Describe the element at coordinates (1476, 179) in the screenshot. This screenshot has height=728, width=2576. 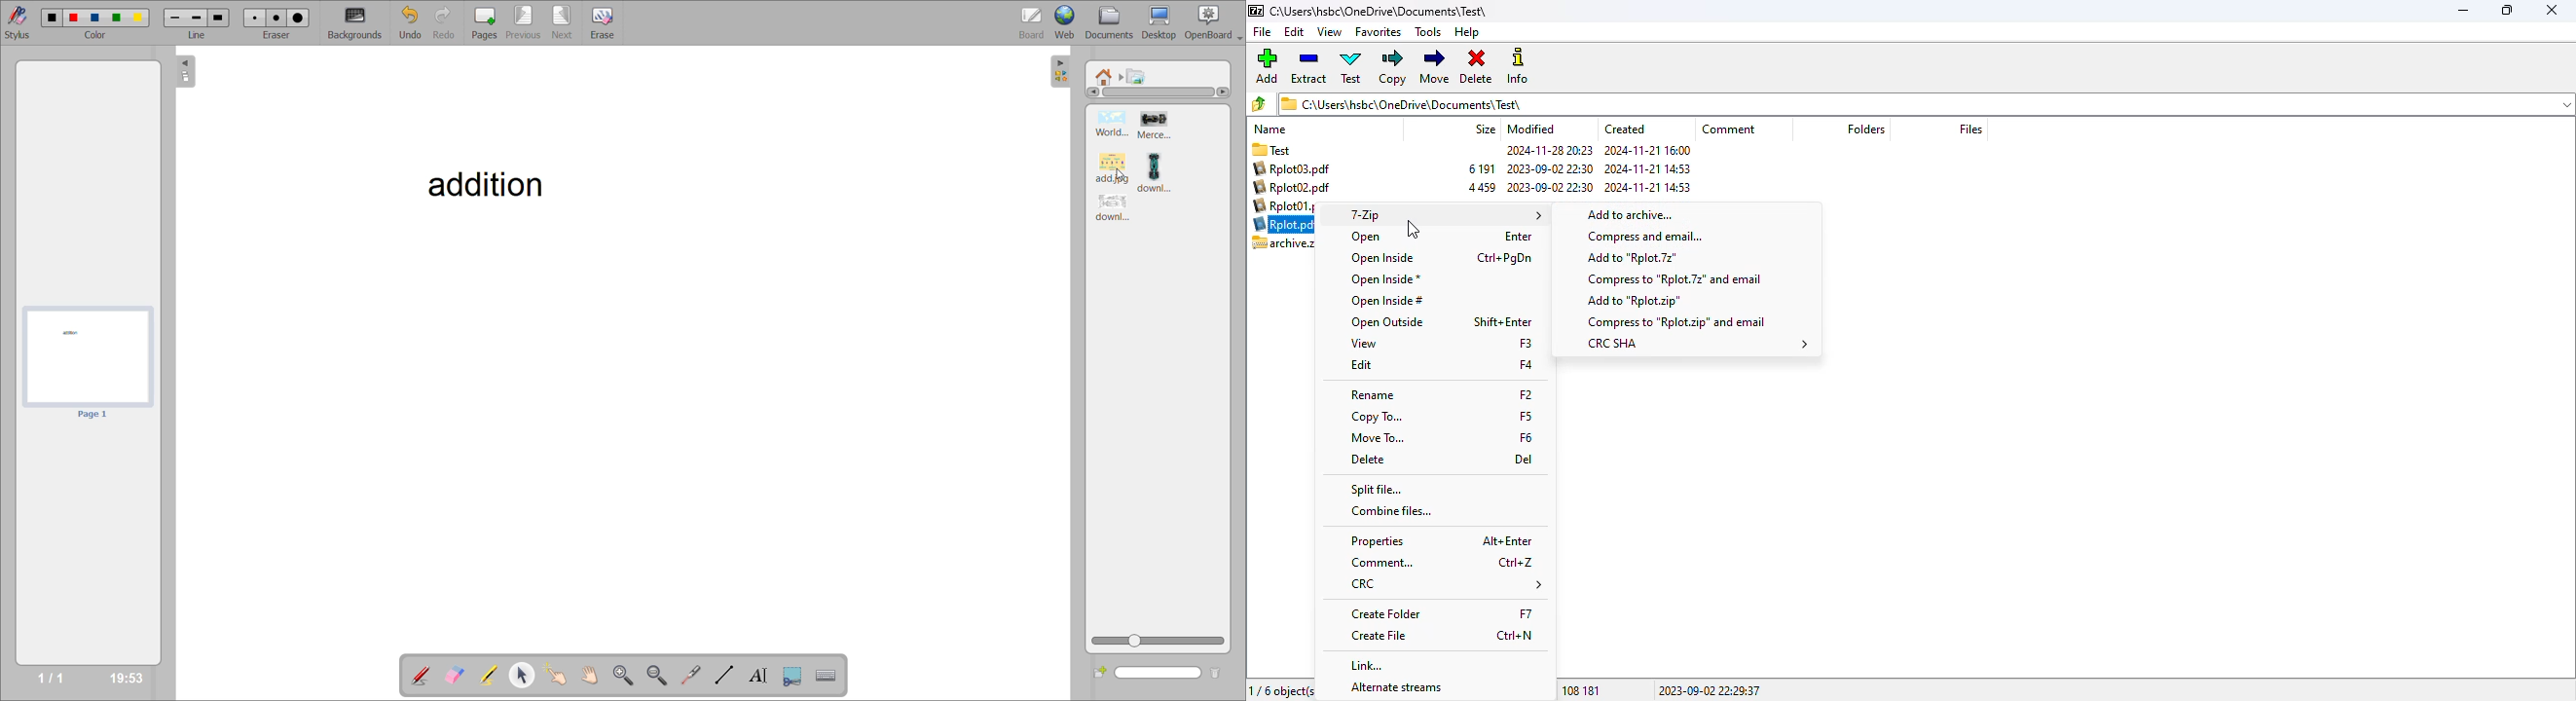
I see `archive` at that location.